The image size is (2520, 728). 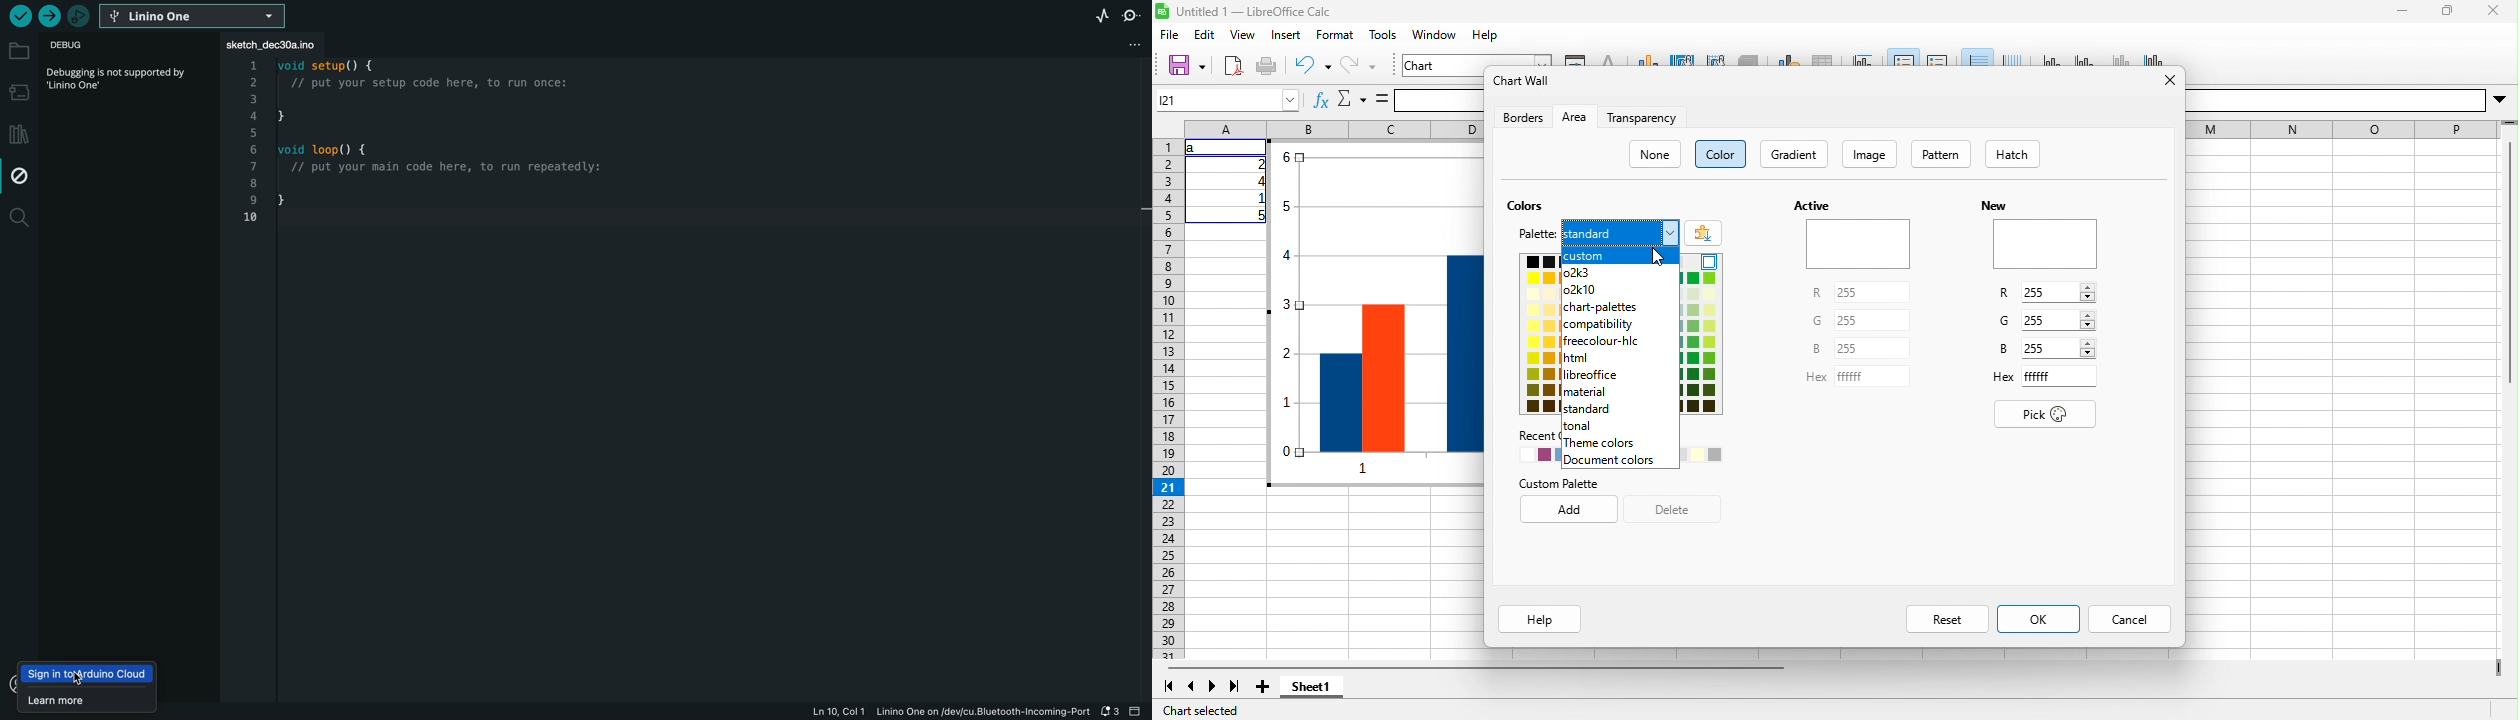 I want to click on view, so click(x=1243, y=34).